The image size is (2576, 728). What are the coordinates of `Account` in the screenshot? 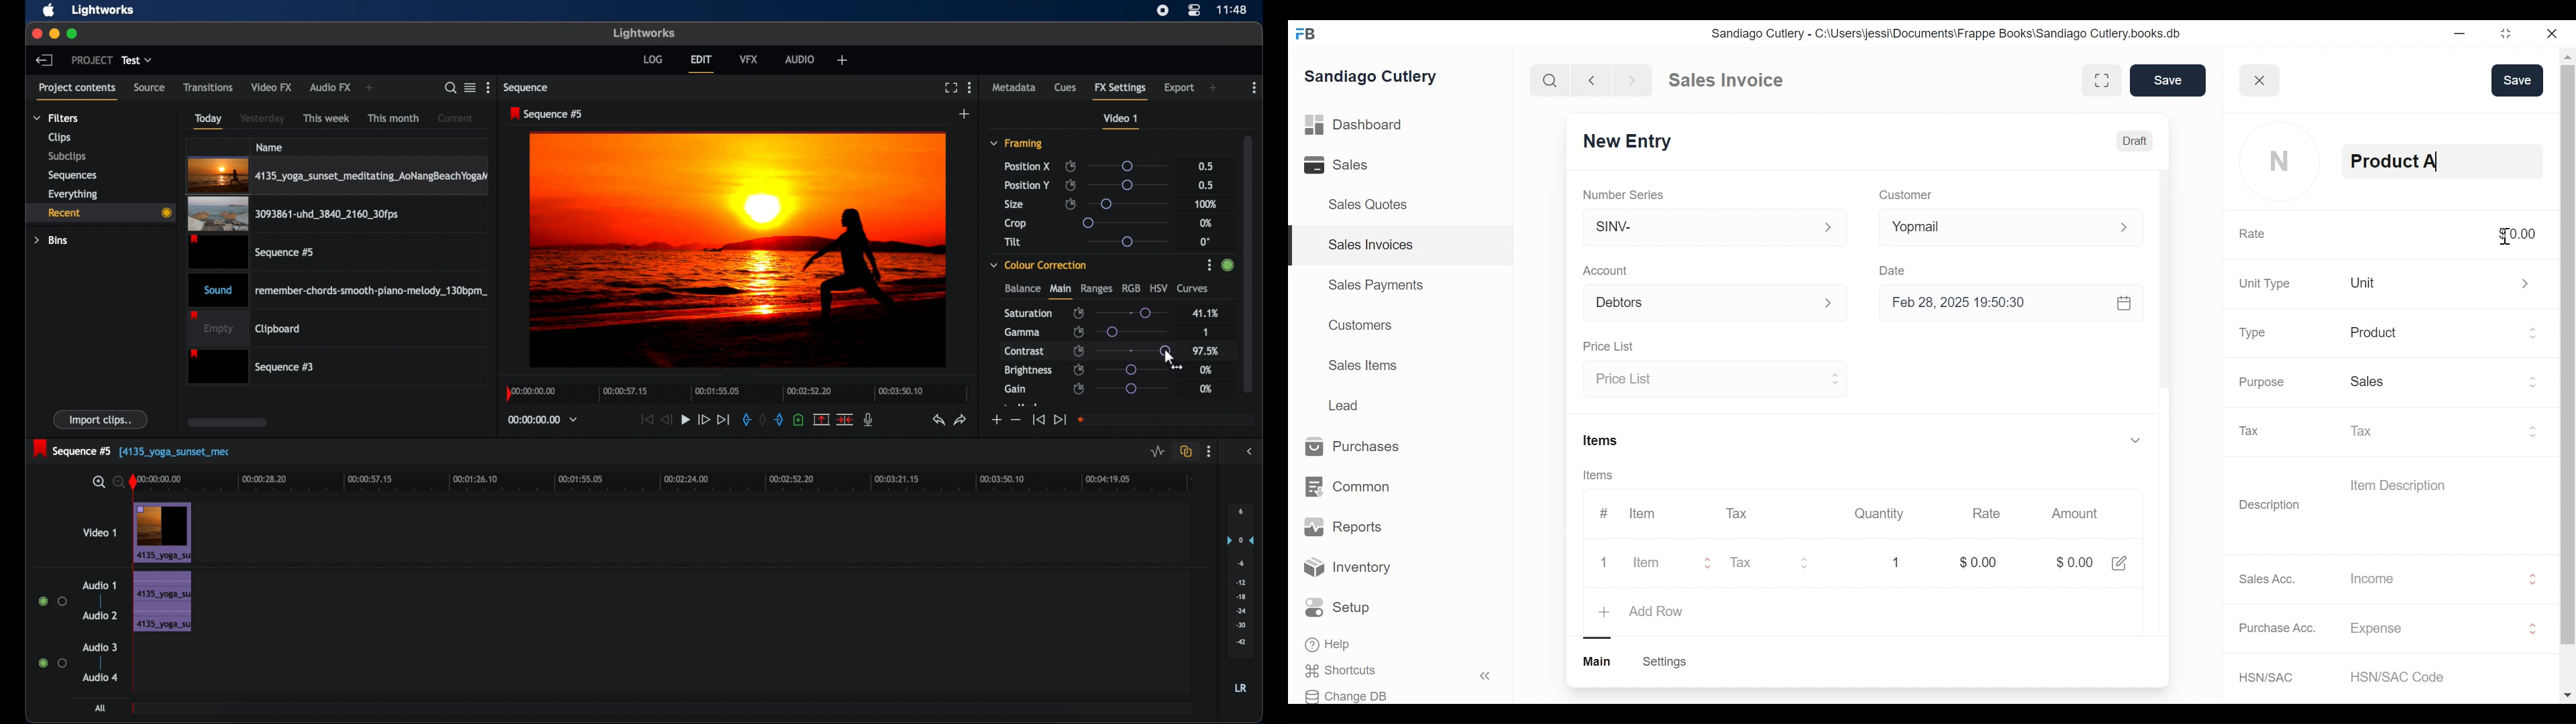 It's located at (1607, 270).